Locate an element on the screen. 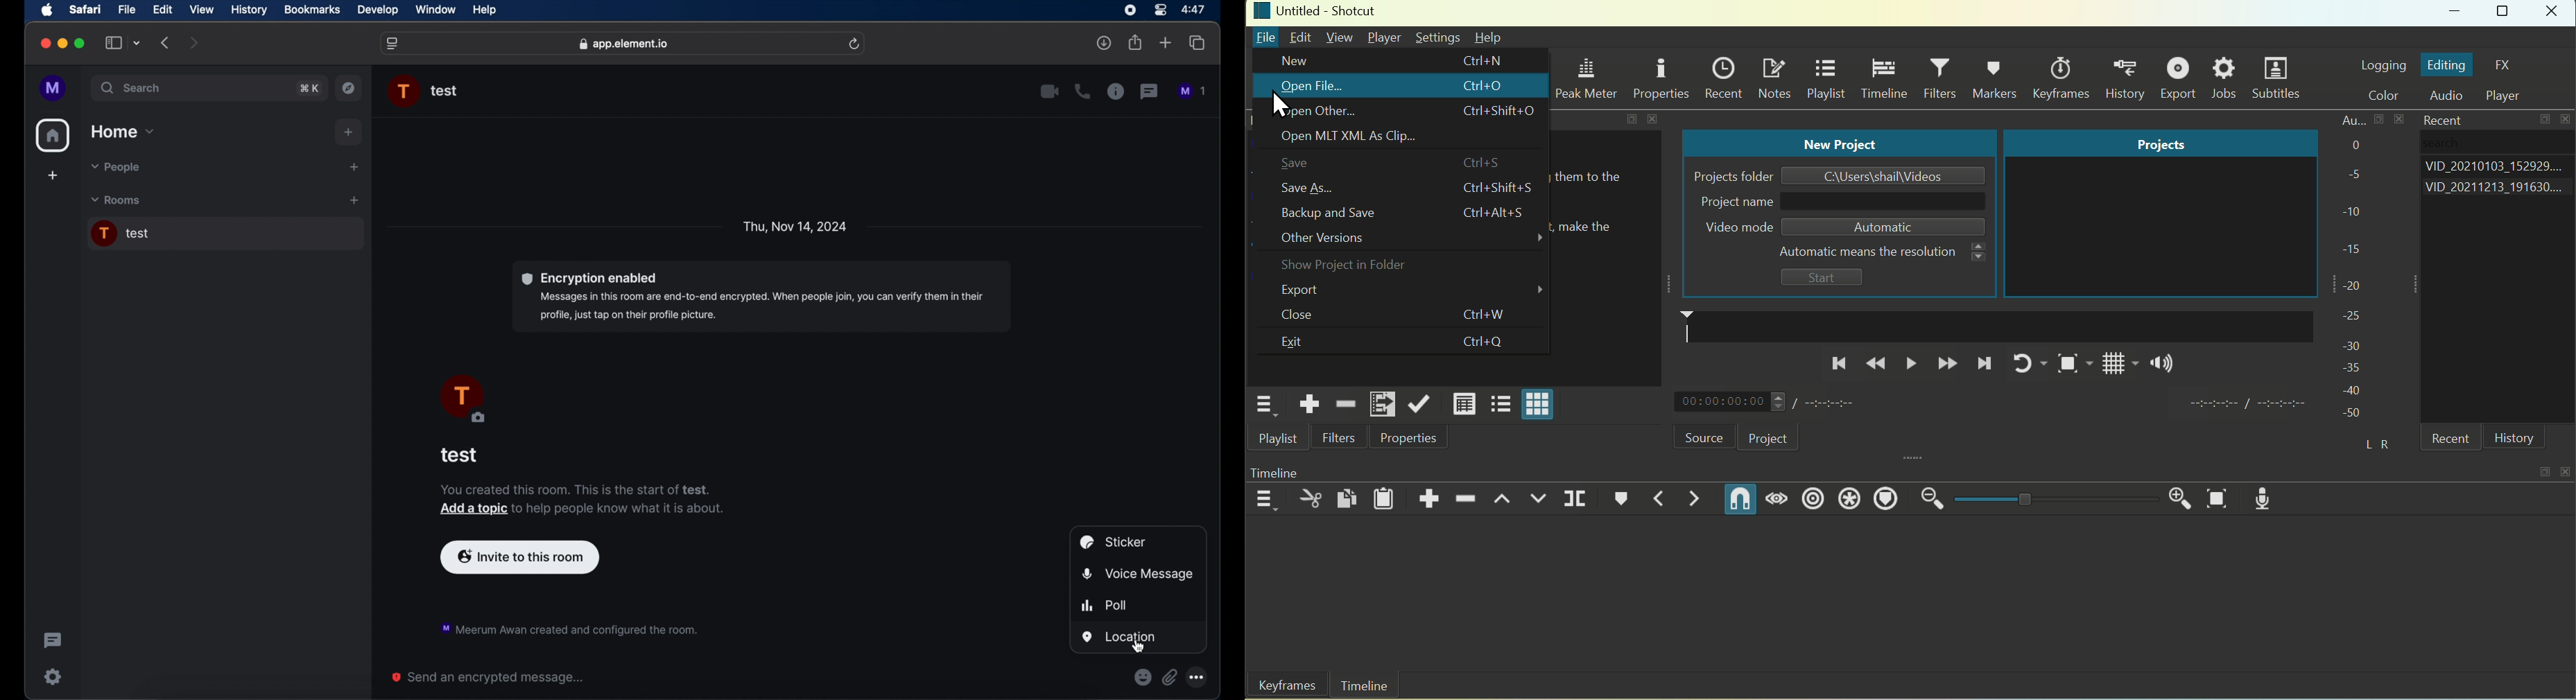 This screenshot has width=2576, height=700. Remove cut is located at coordinates (1345, 403).